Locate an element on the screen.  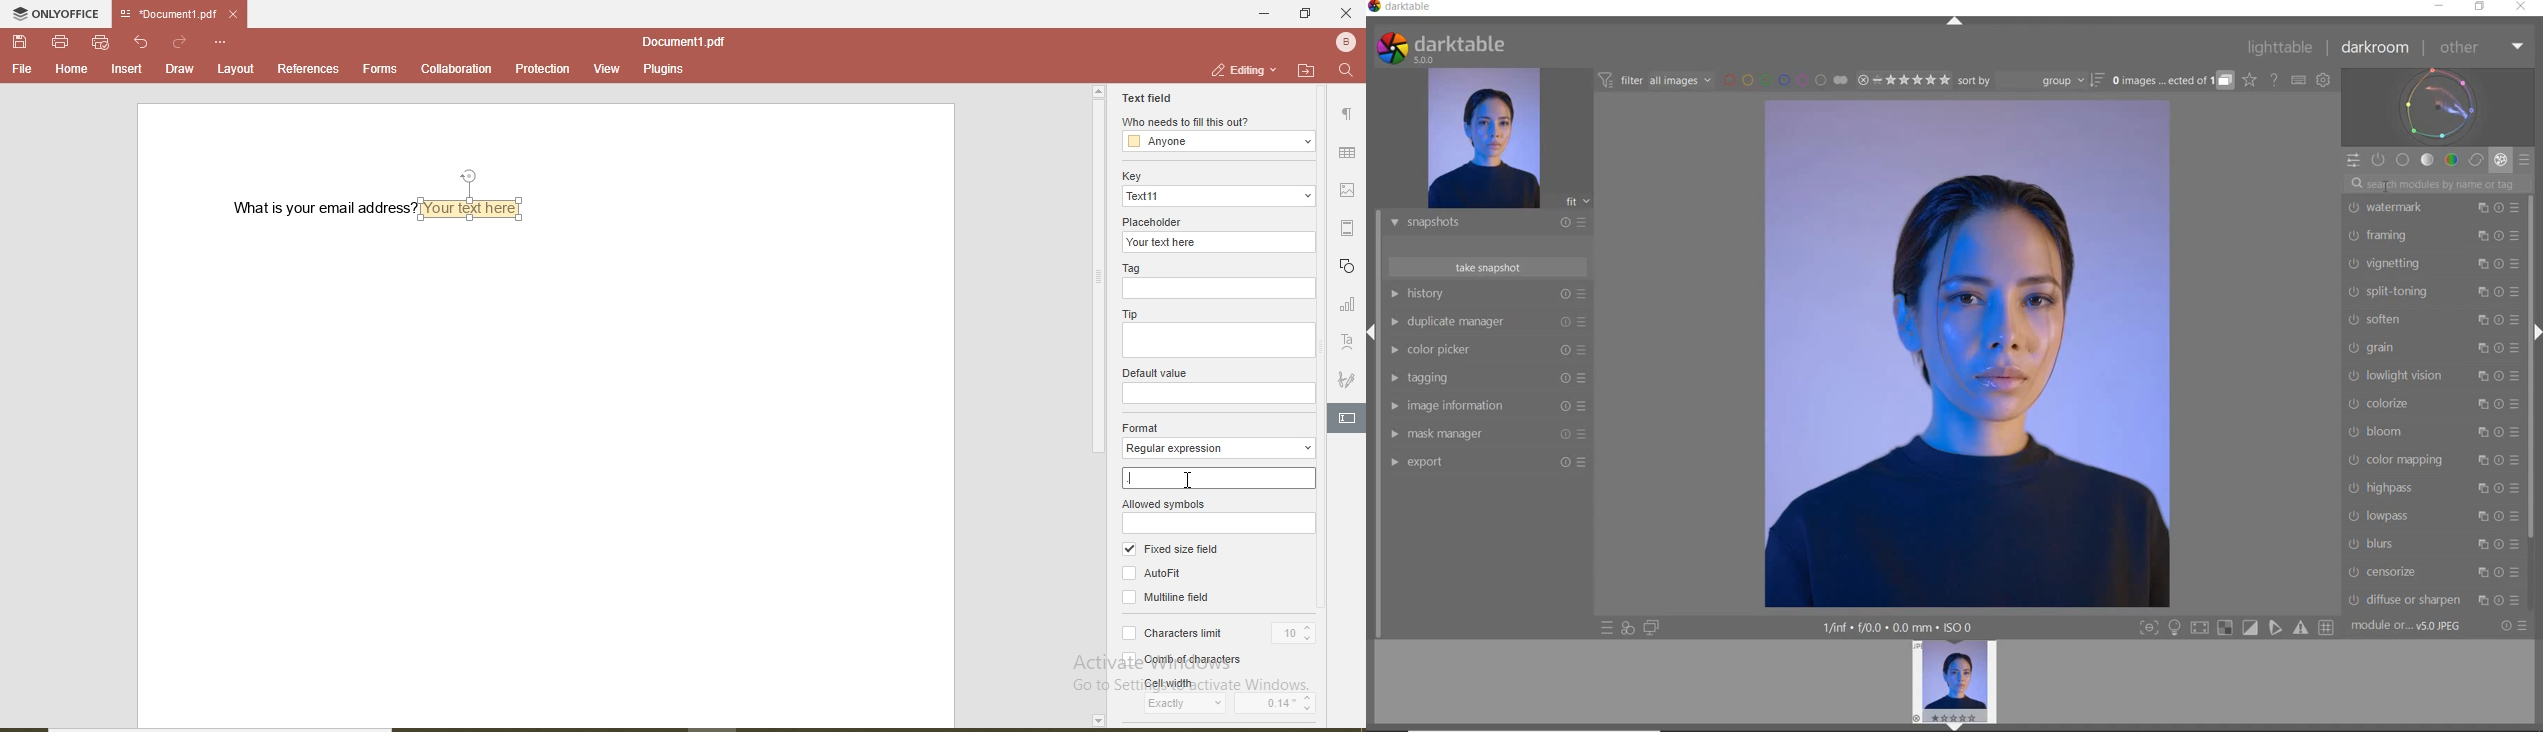
text is located at coordinates (1348, 342).